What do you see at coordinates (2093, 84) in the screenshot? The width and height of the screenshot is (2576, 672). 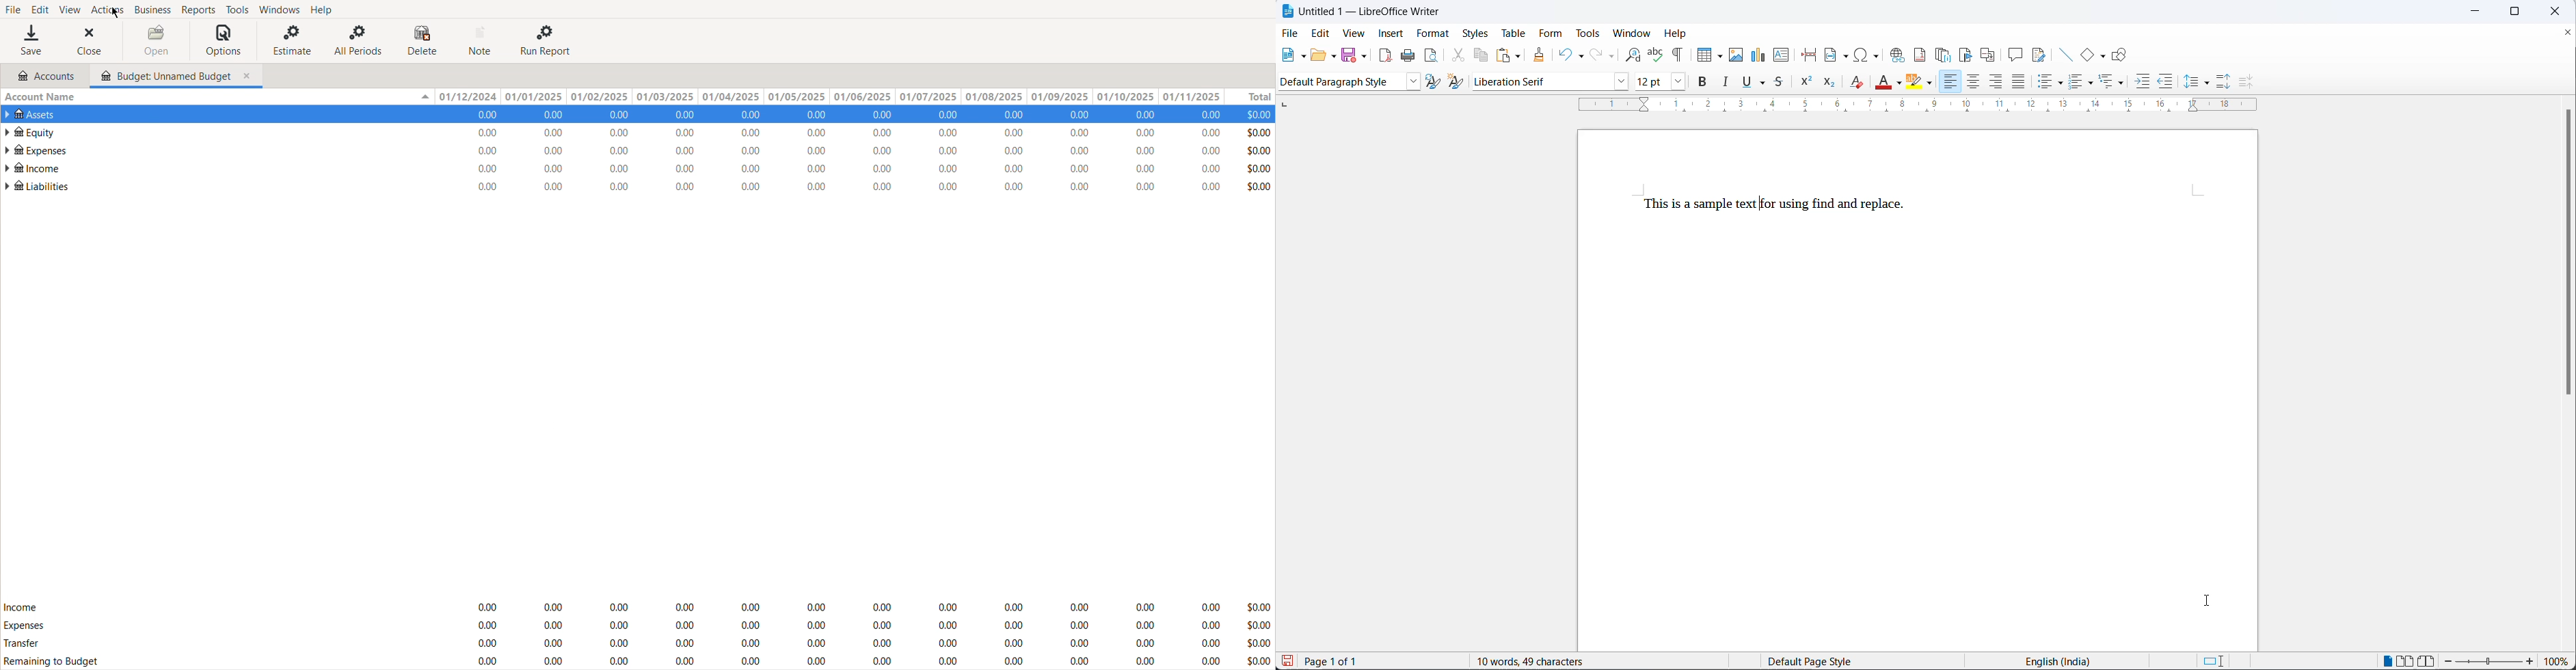 I see `toggle ordered list options` at bounding box center [2093, 84].